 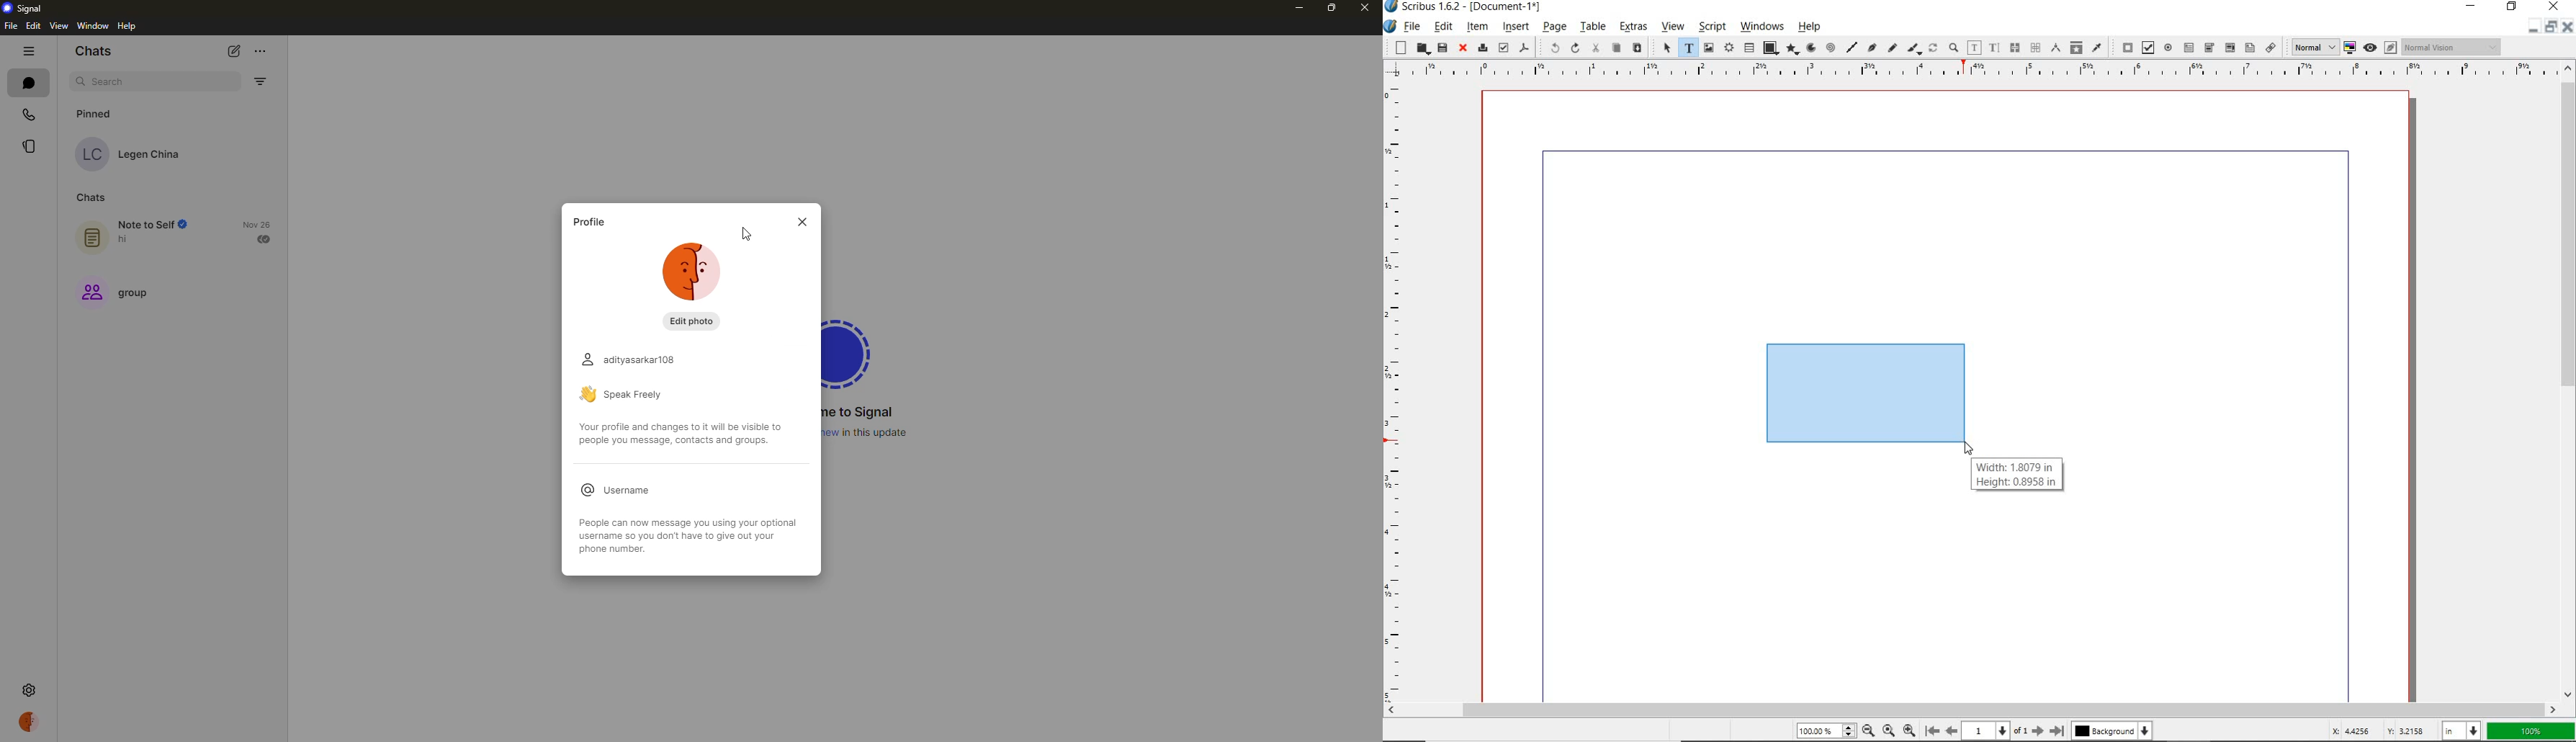 I want to click on calligraphic line, so click(x=1915, y=49).